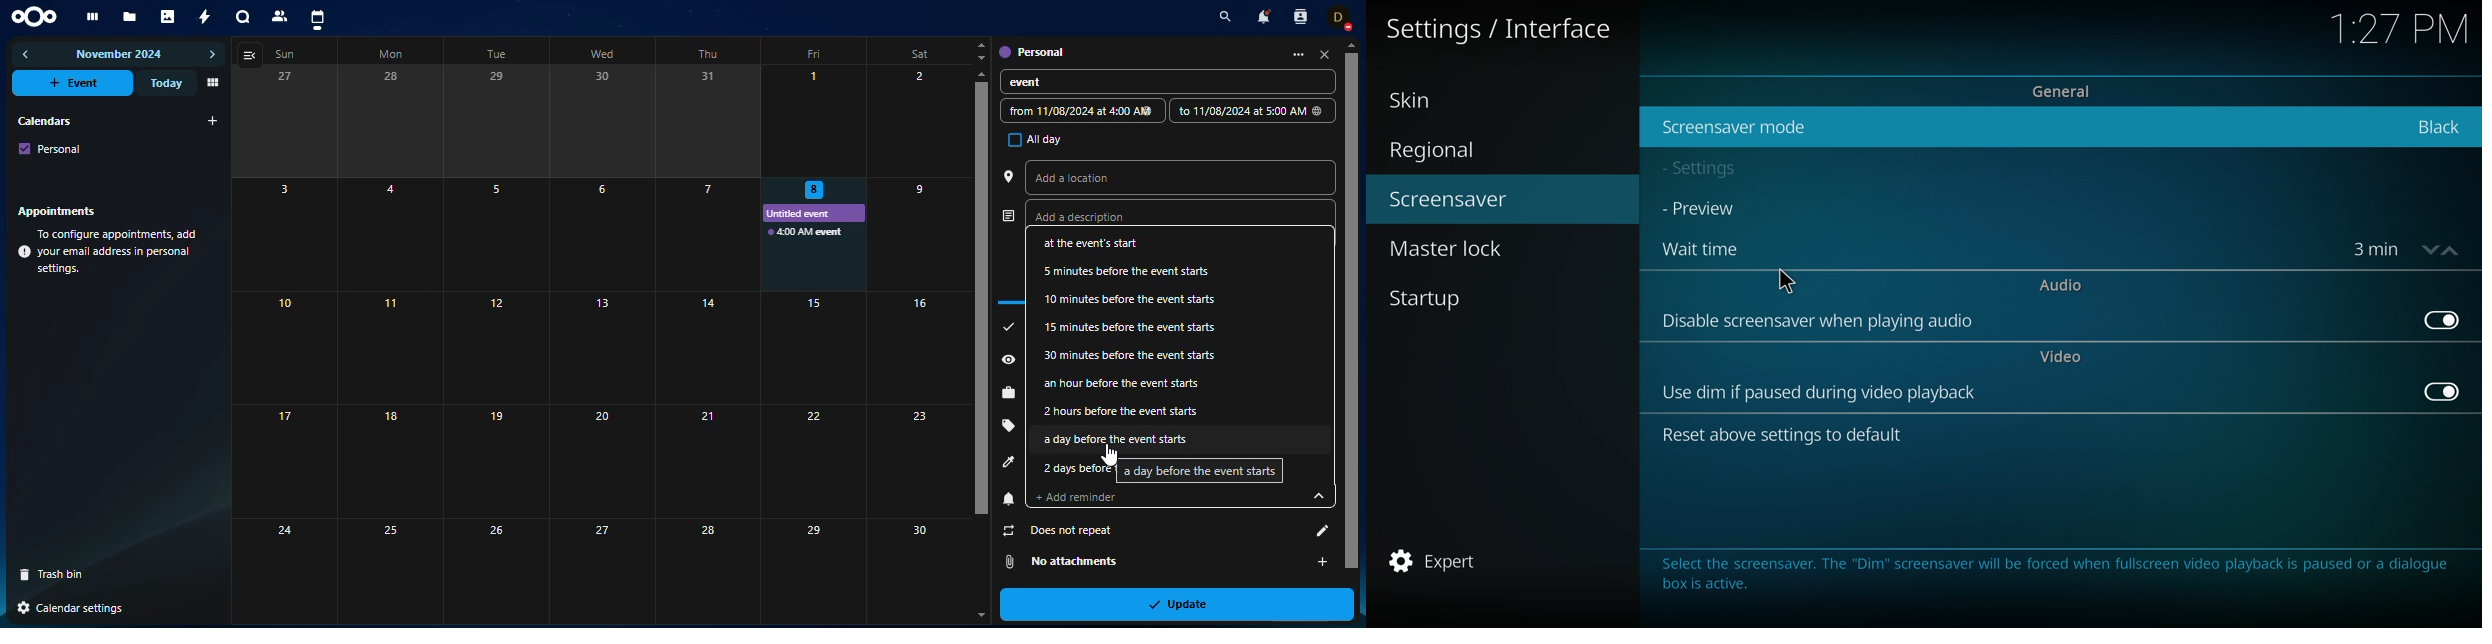 This screenshot has height=644, width=2492. What do you see at coordinates (38, 15) in the screenshot?
I see `nextcloud` at bounding box center [38, 15].